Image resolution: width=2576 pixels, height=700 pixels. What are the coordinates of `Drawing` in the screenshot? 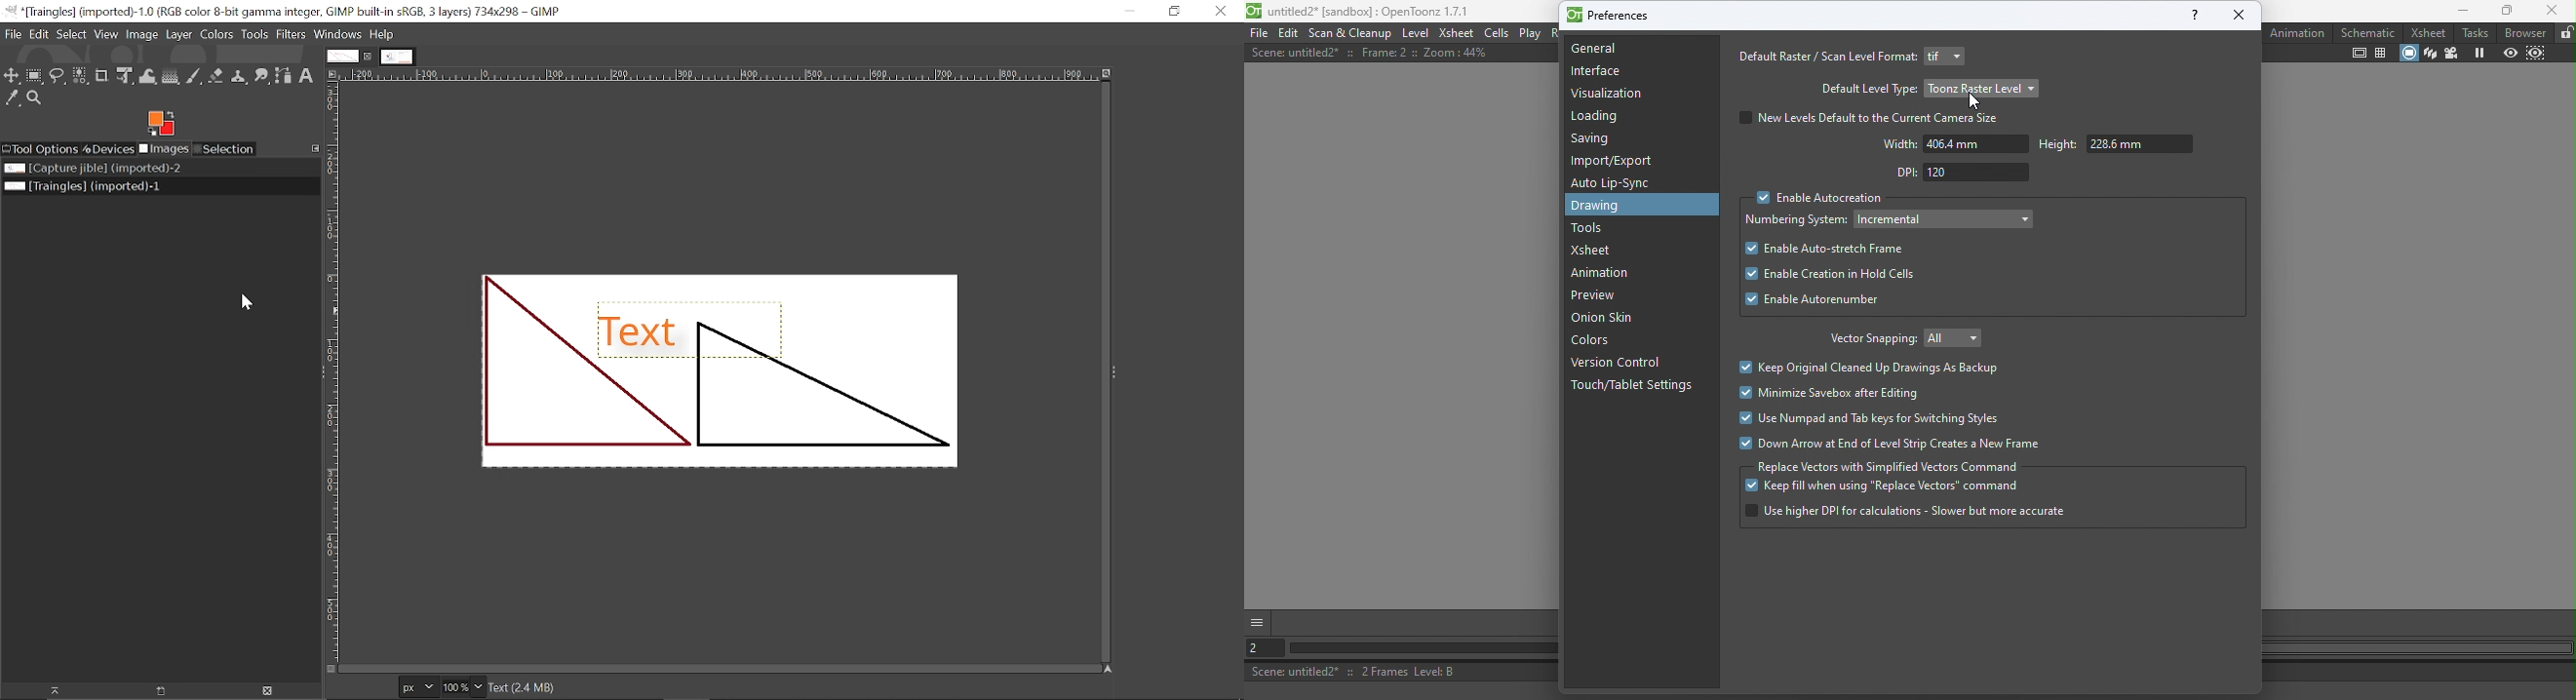 It's located at (1602, 206).